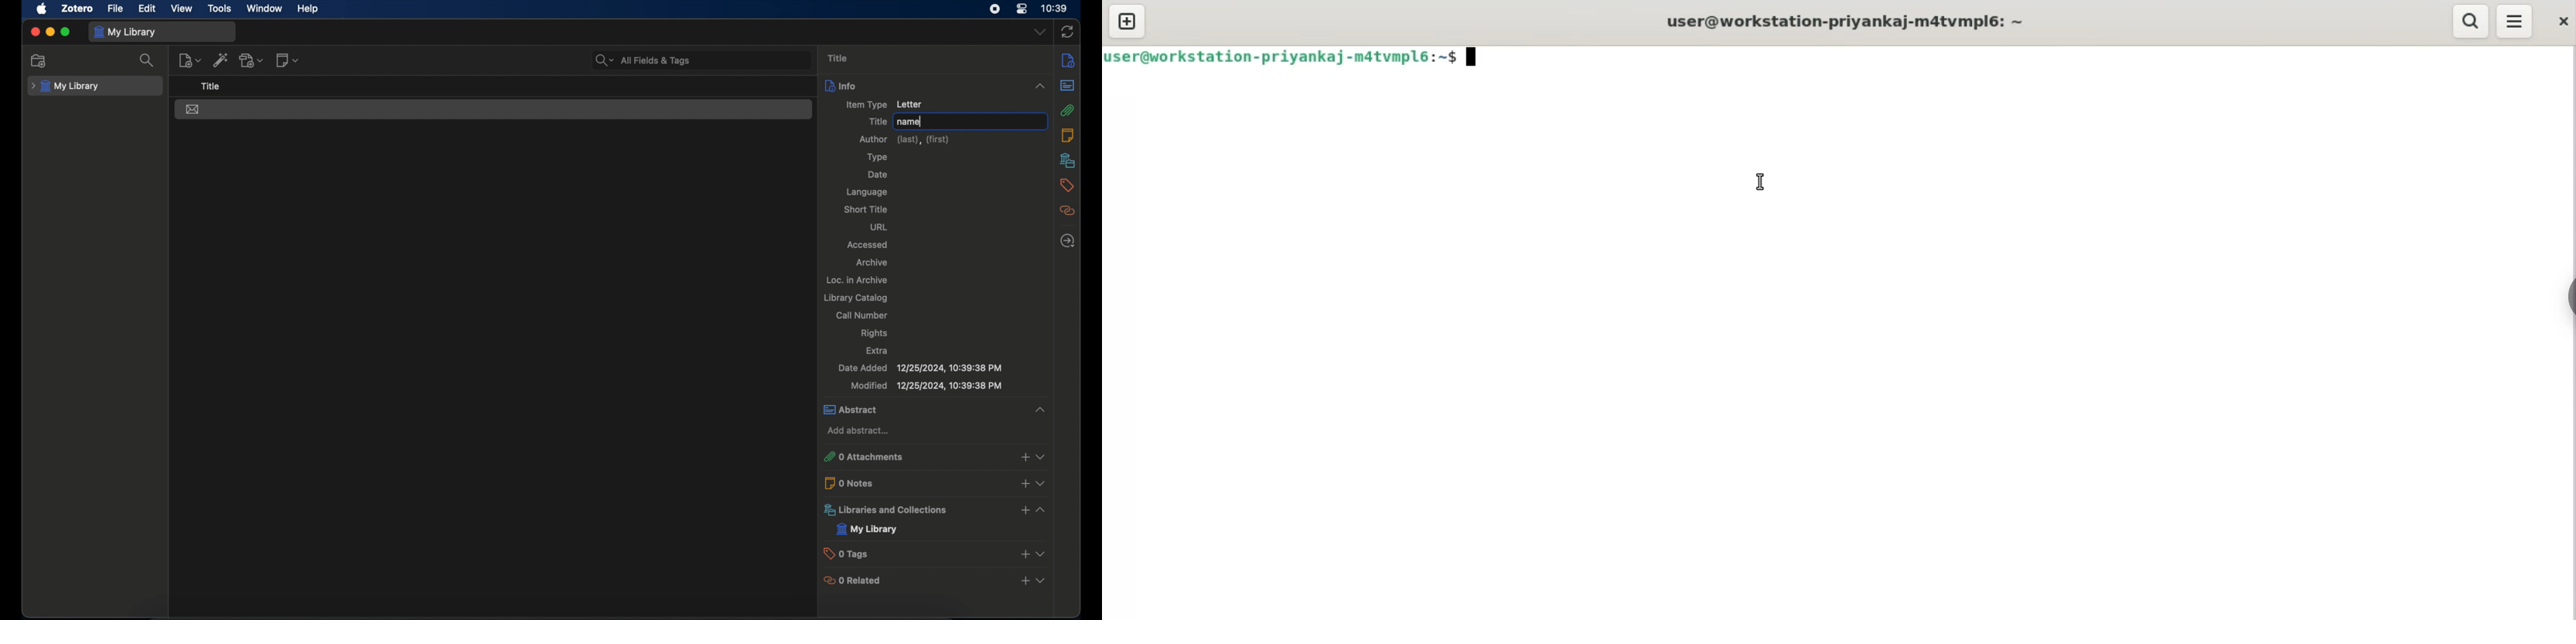 This screenshot has height=644, width=2576. What do you see at coordinates (183, 9) in the screenshot?
I see `view` at bounding box center [183, 9].